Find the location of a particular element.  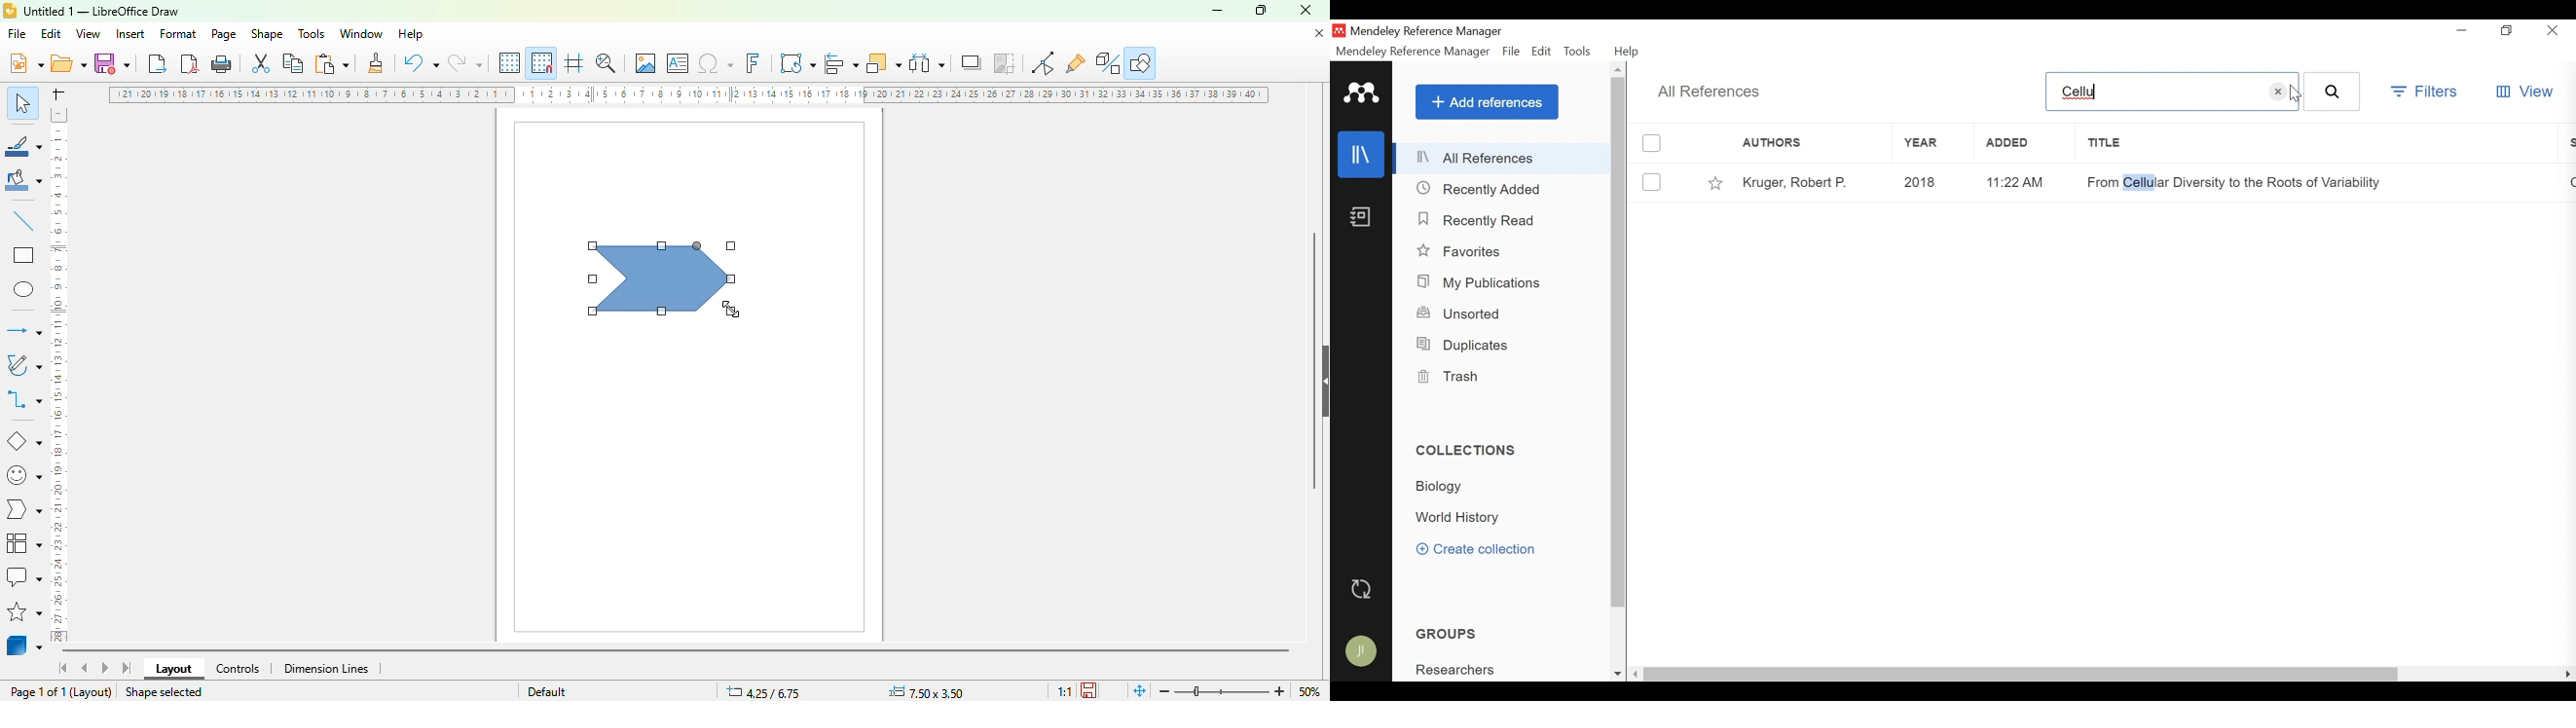

flowchart is located at coordinates (24, 543).